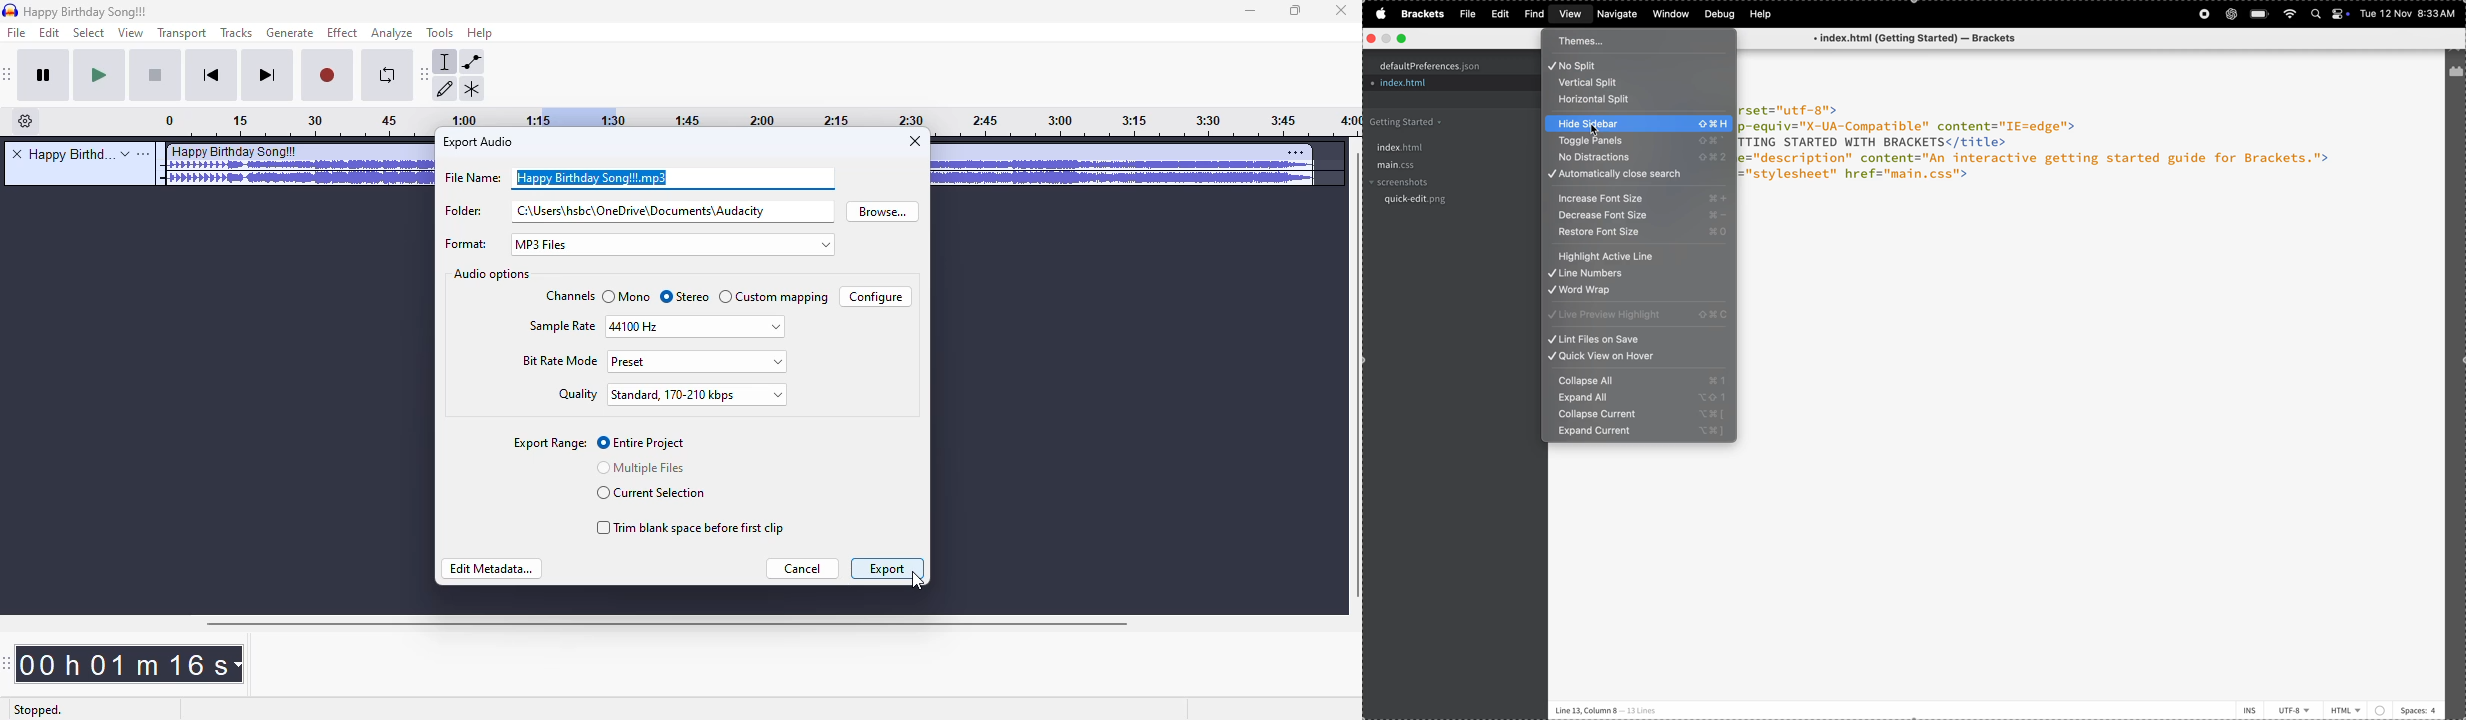 The image size is (2492, 728). What do you see at coordinates (1640, 124) in the screenshot?
I see `hide sidebar` at bounding box center [1640, 124].